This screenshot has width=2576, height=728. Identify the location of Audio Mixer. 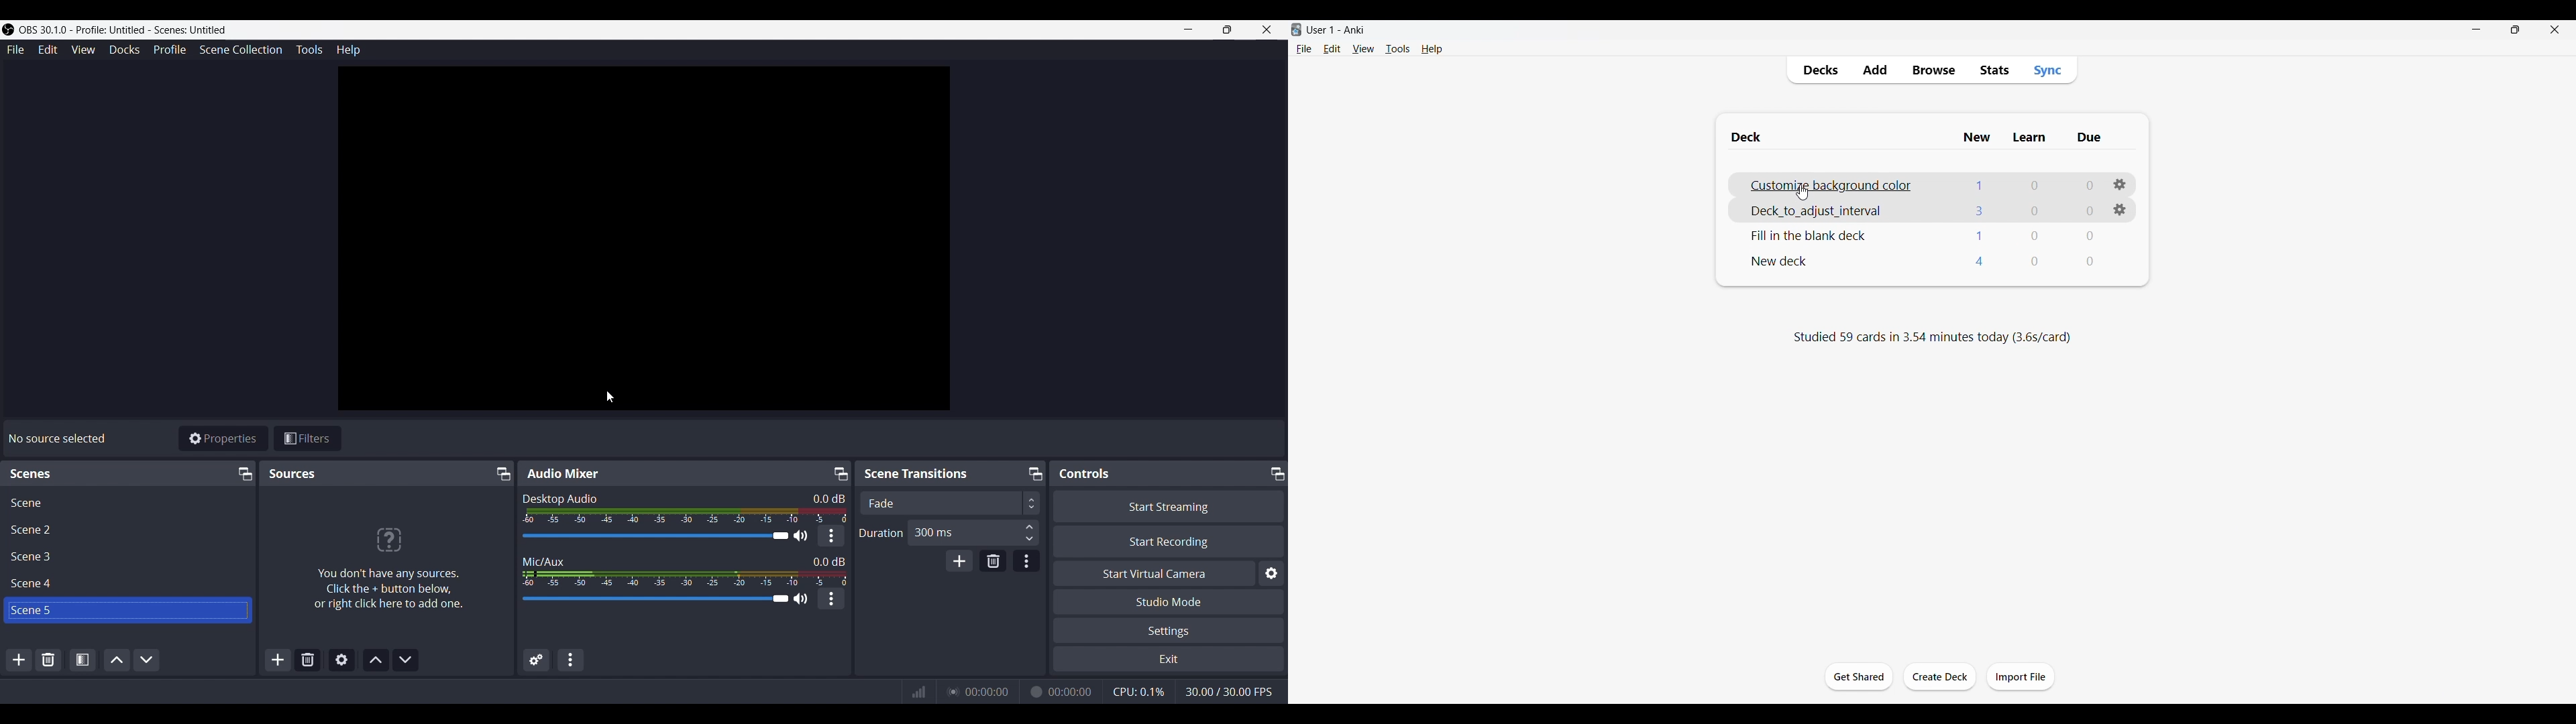
(564, 474).